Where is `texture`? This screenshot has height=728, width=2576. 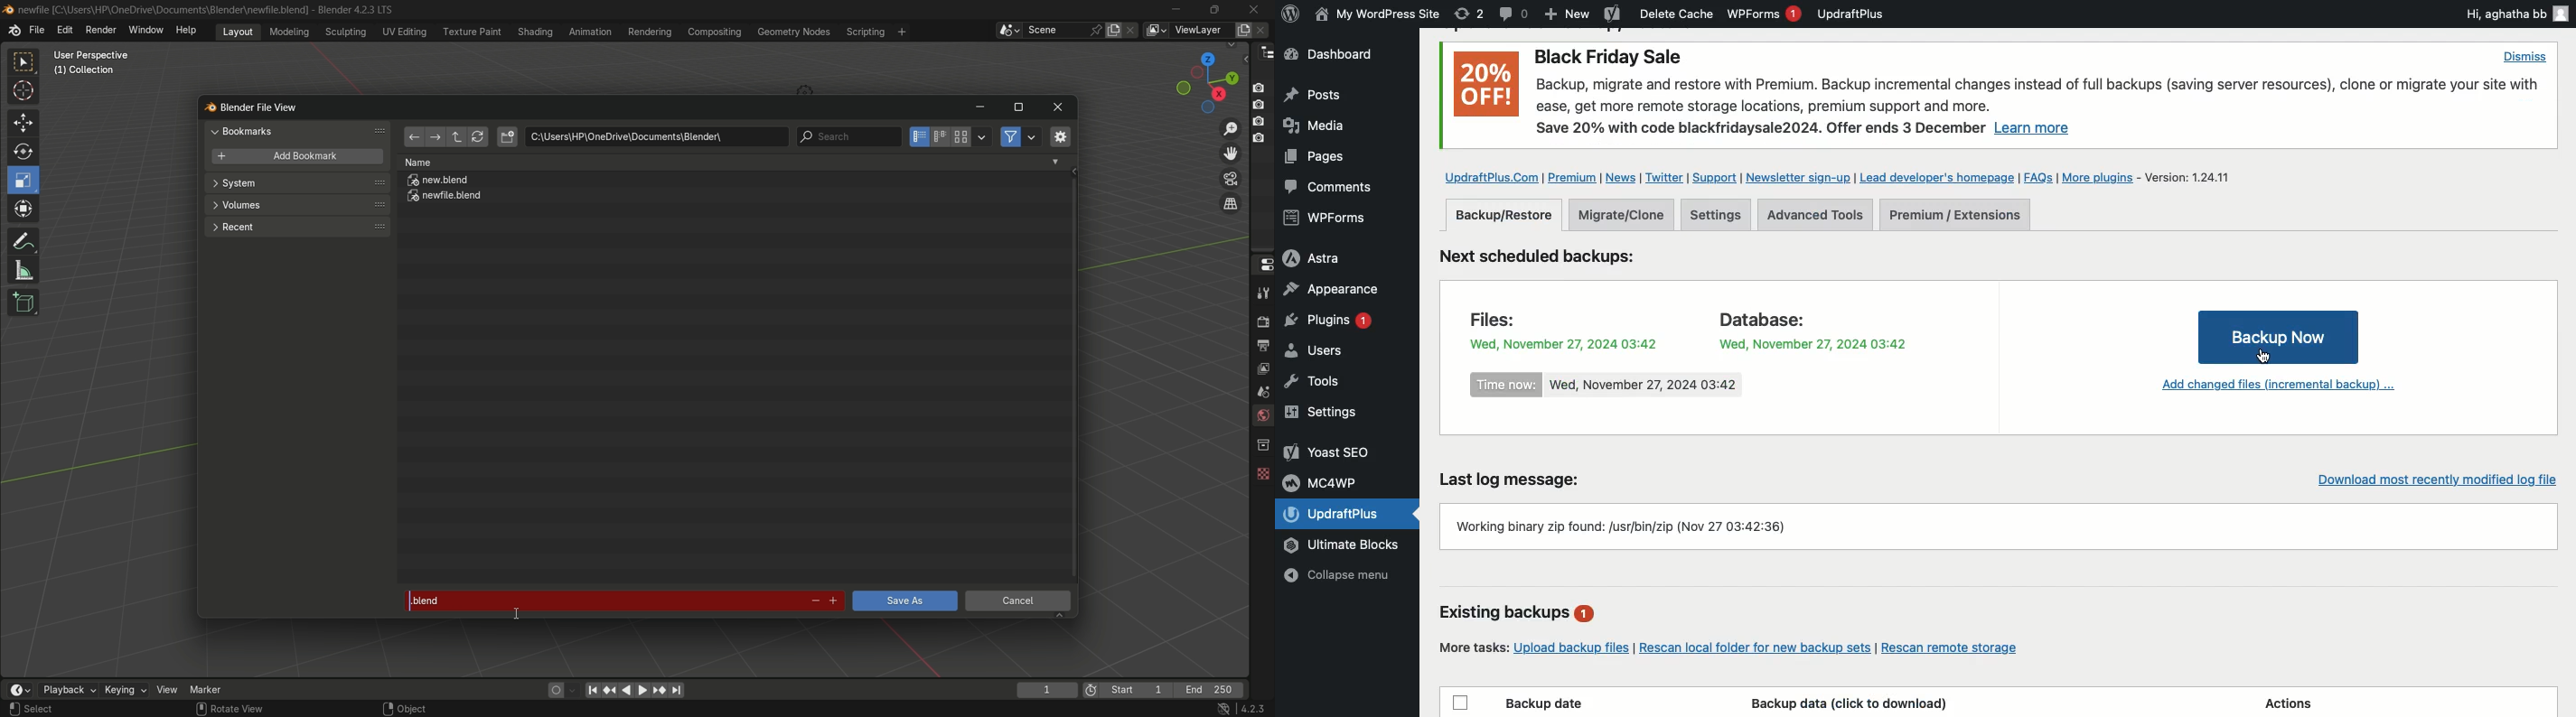
texture is located at coordinates (1262, 471).